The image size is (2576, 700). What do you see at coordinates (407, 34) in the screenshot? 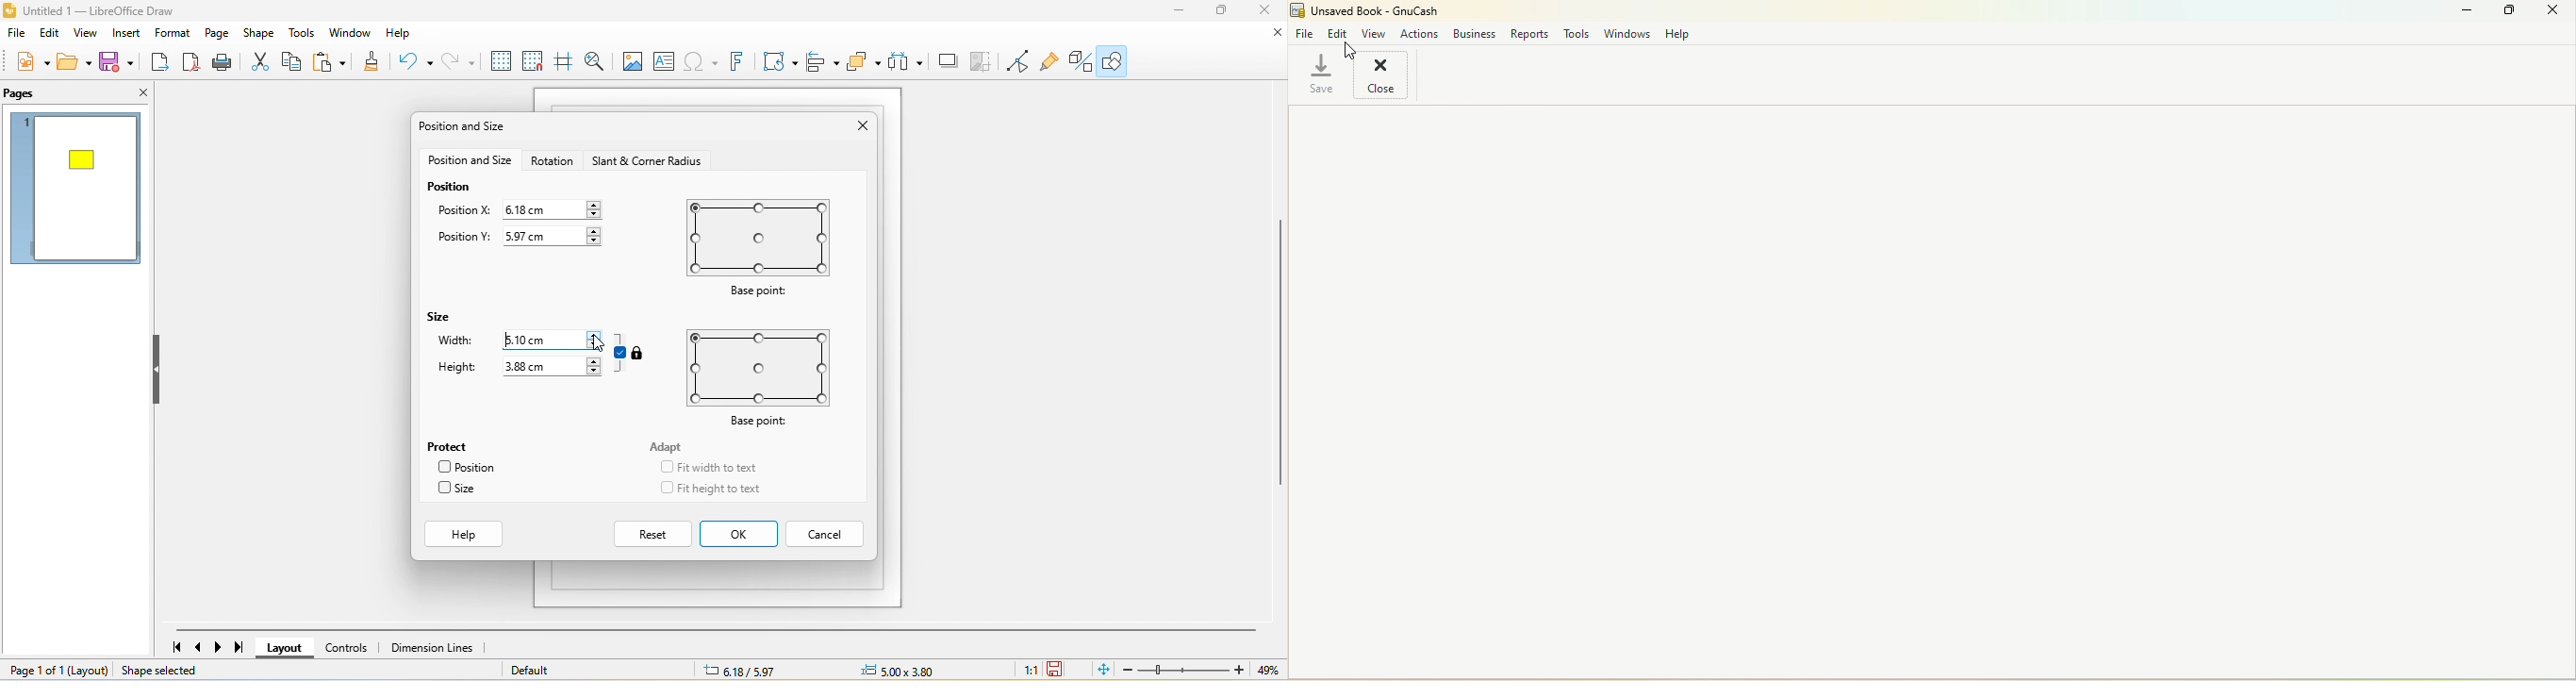
I see `help` at bounding box center [407, 34].